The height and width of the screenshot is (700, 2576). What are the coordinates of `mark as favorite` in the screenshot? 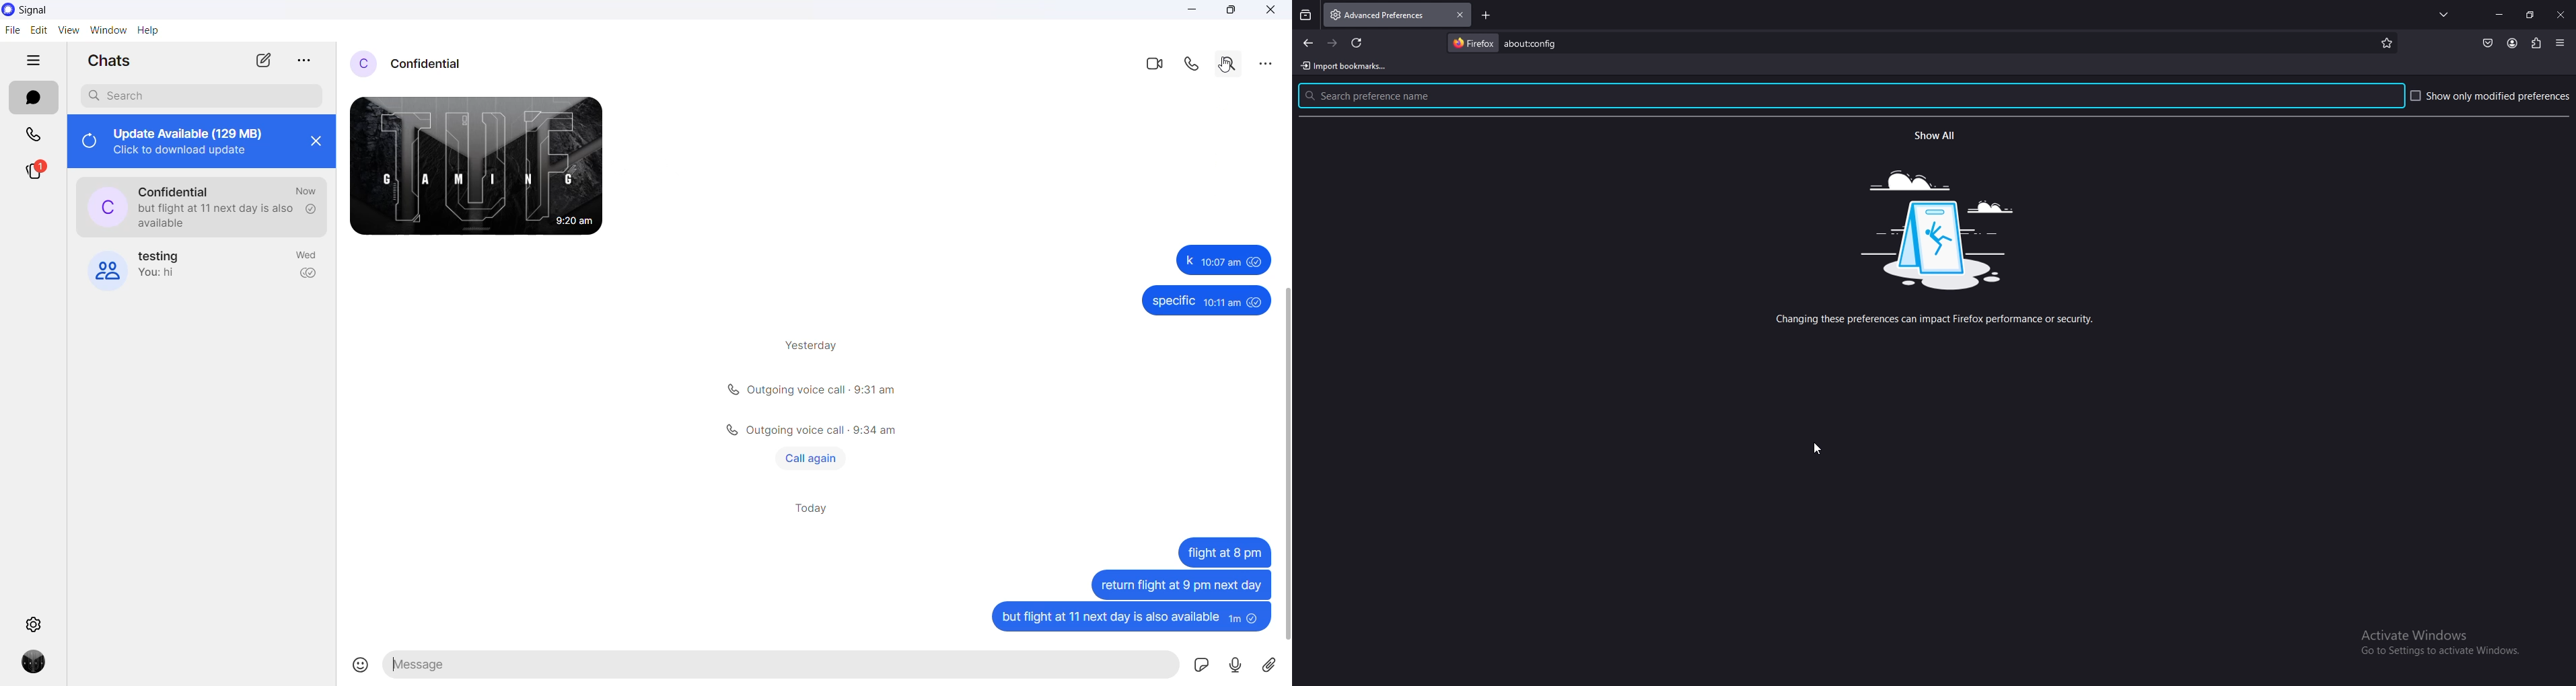 It's located at (2387, 45).